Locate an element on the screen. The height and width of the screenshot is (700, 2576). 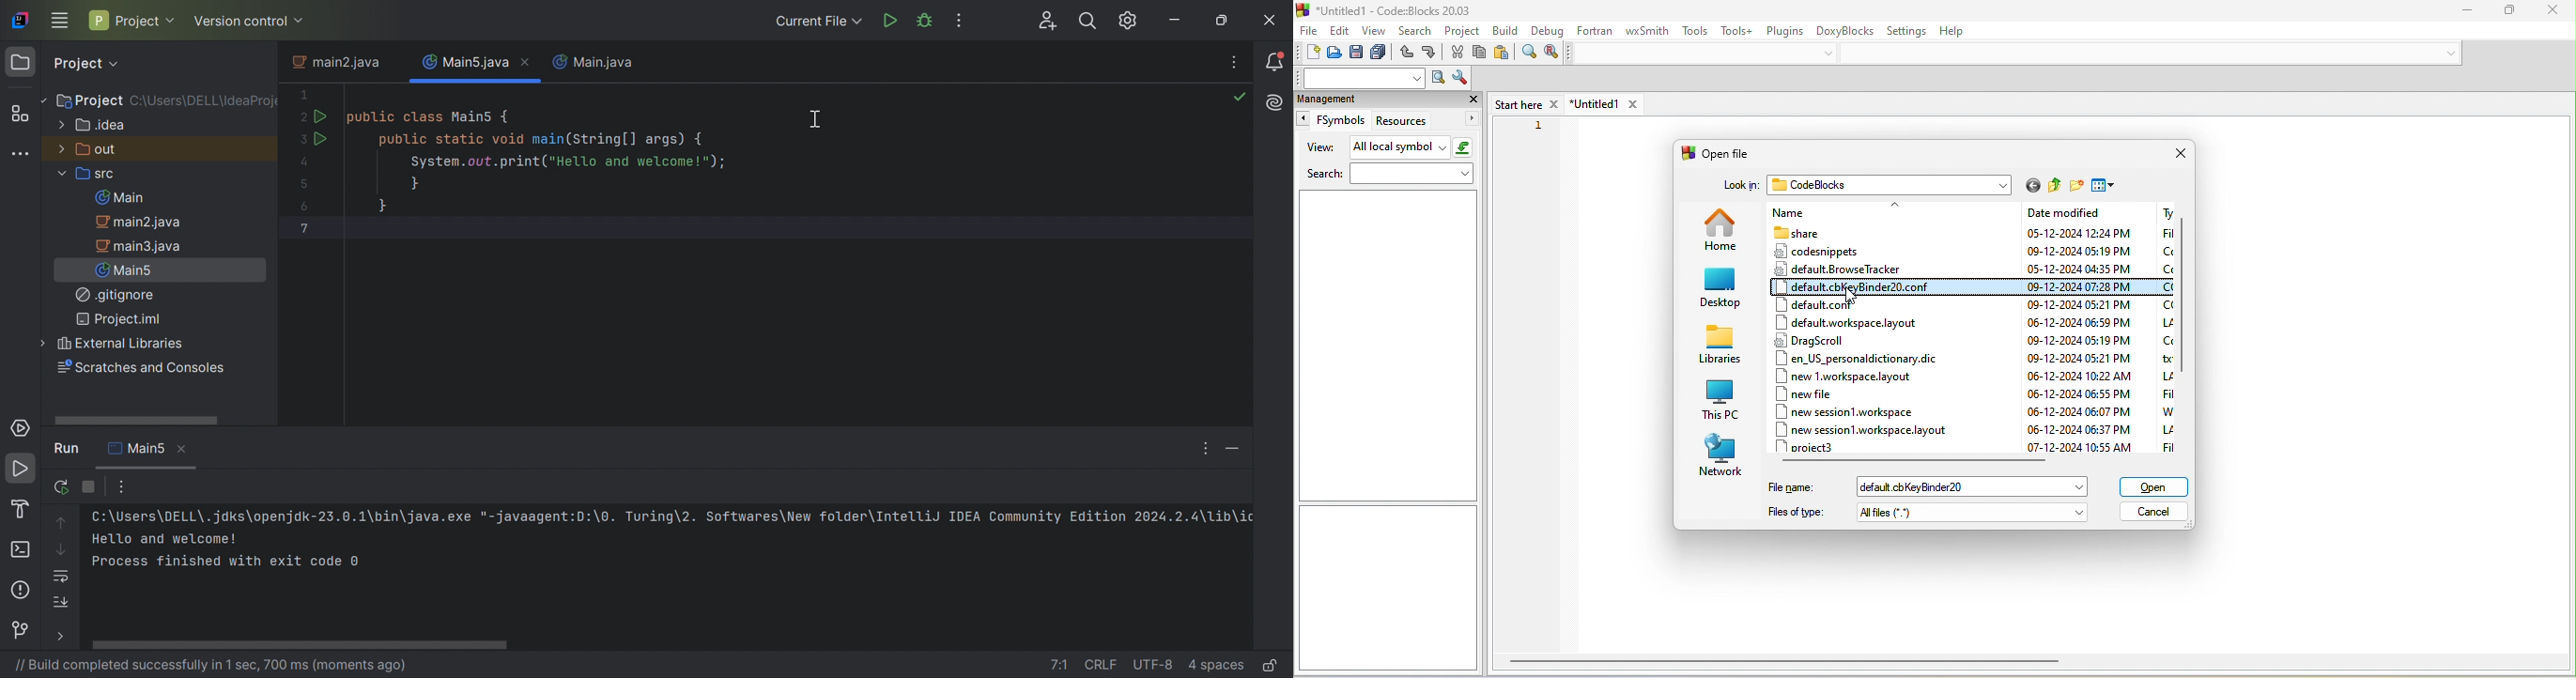
fortran is located at coordinates (1597, 33).